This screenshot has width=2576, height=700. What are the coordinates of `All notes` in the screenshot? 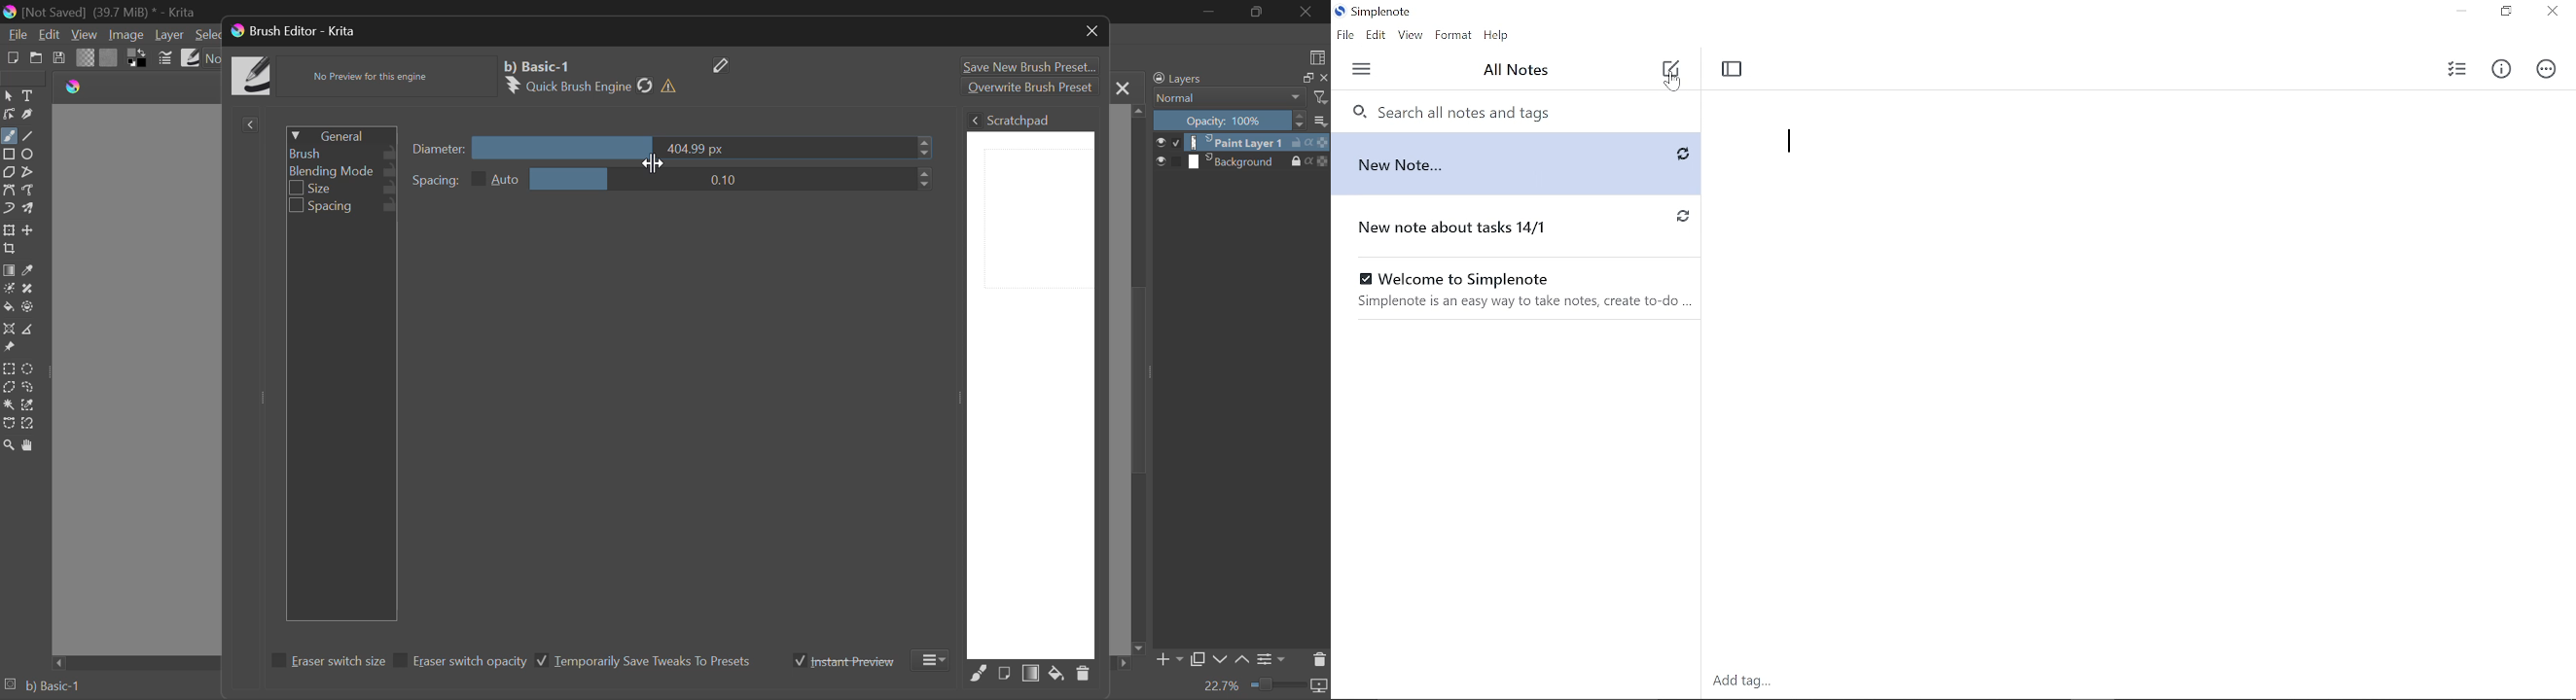 It's located at (1520, 71).